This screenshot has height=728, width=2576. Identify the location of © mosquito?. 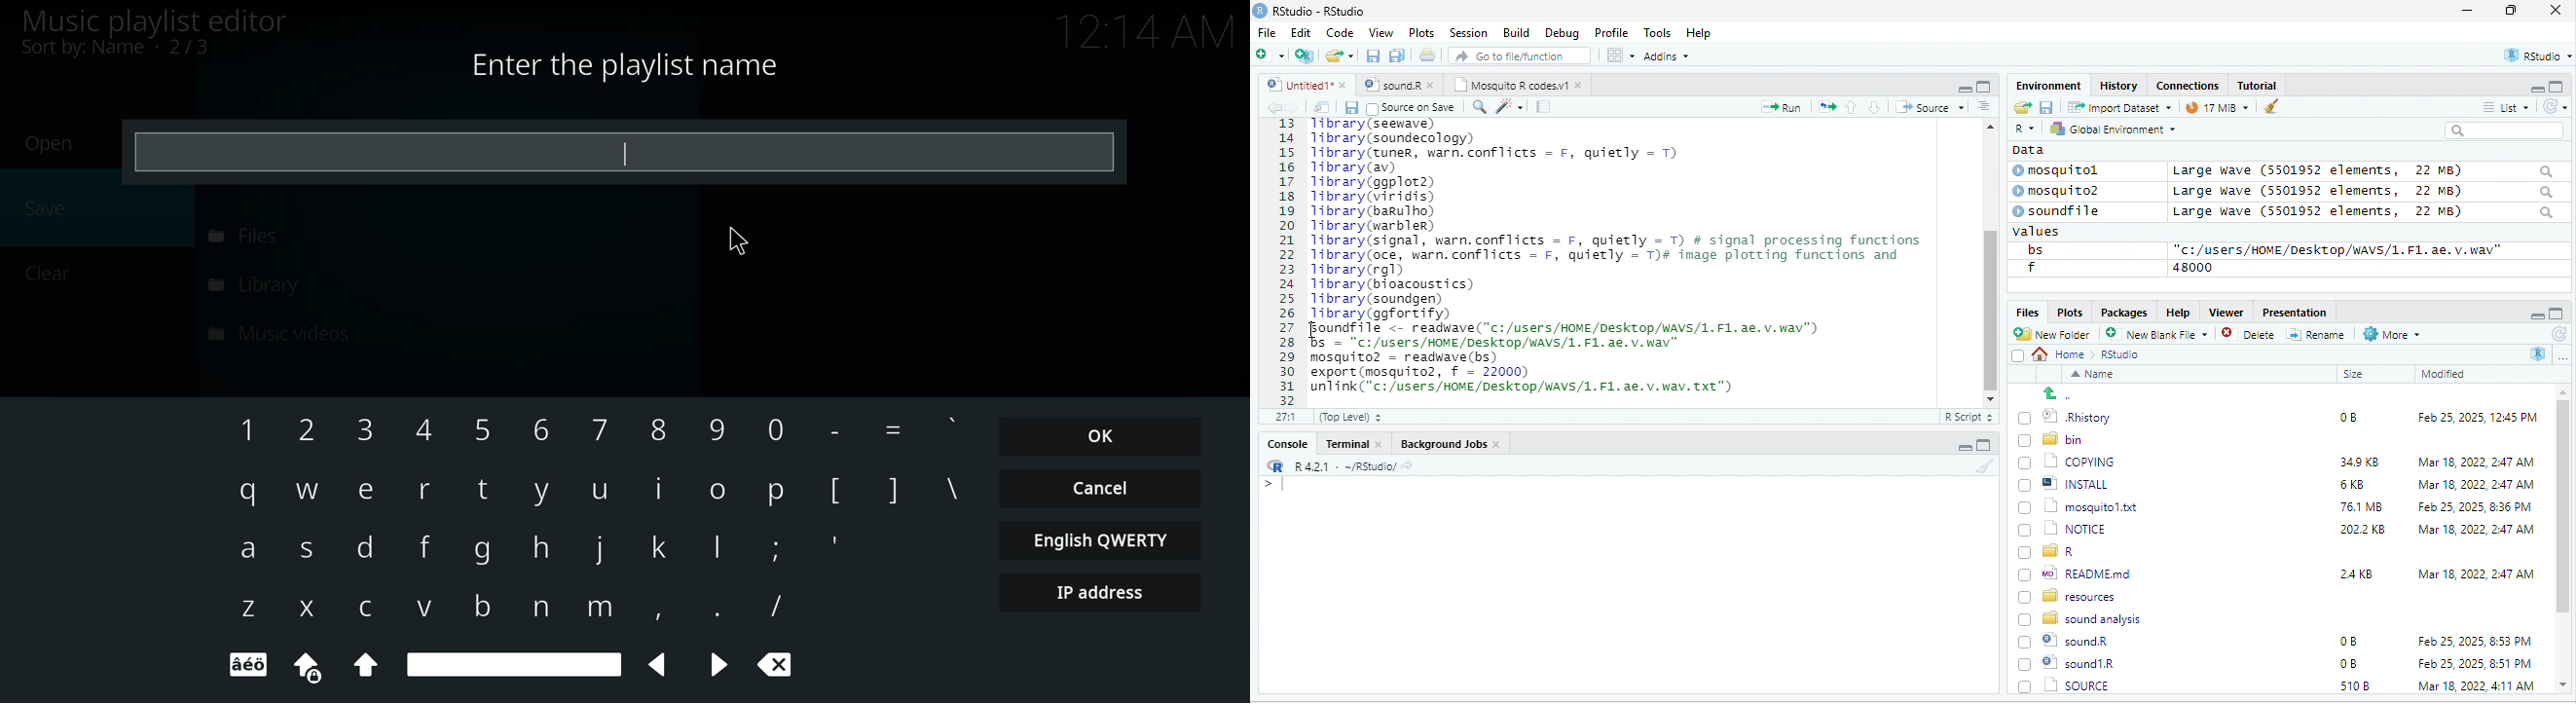
(2062, 189).